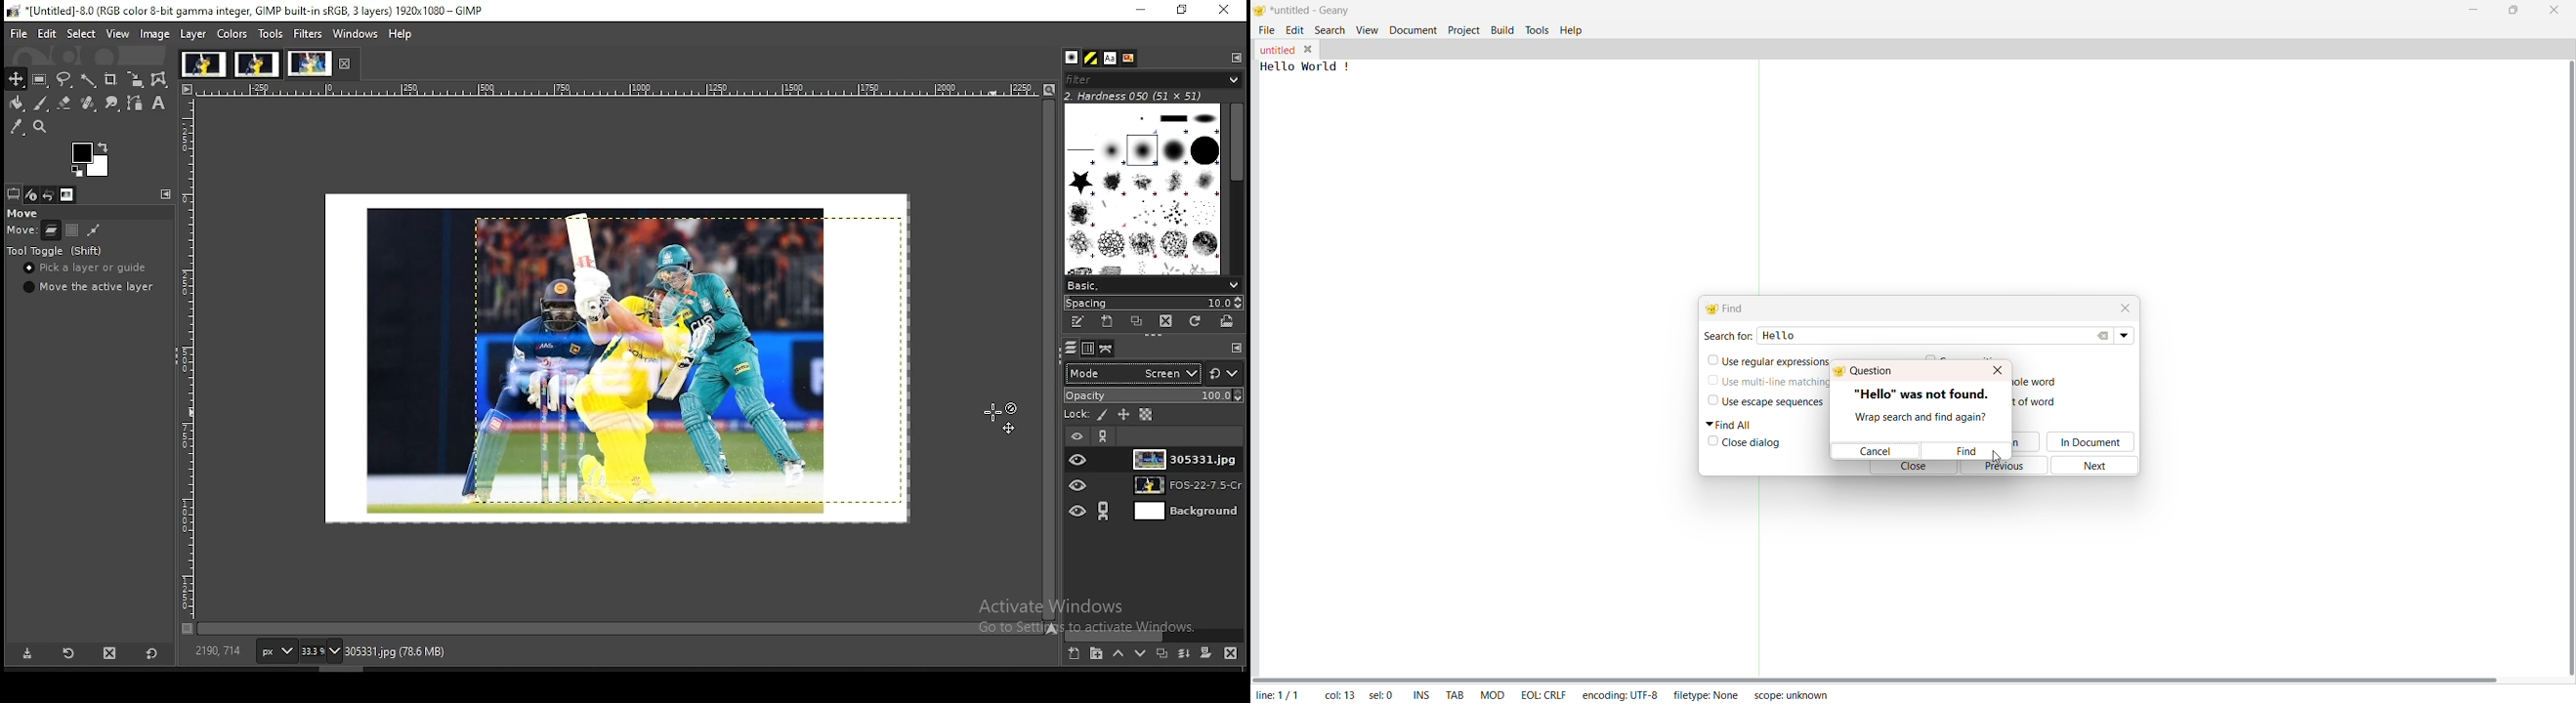 This screenshot has height=728, width=2576. I want to click on switch to other mode groups, so click(1225, 373).